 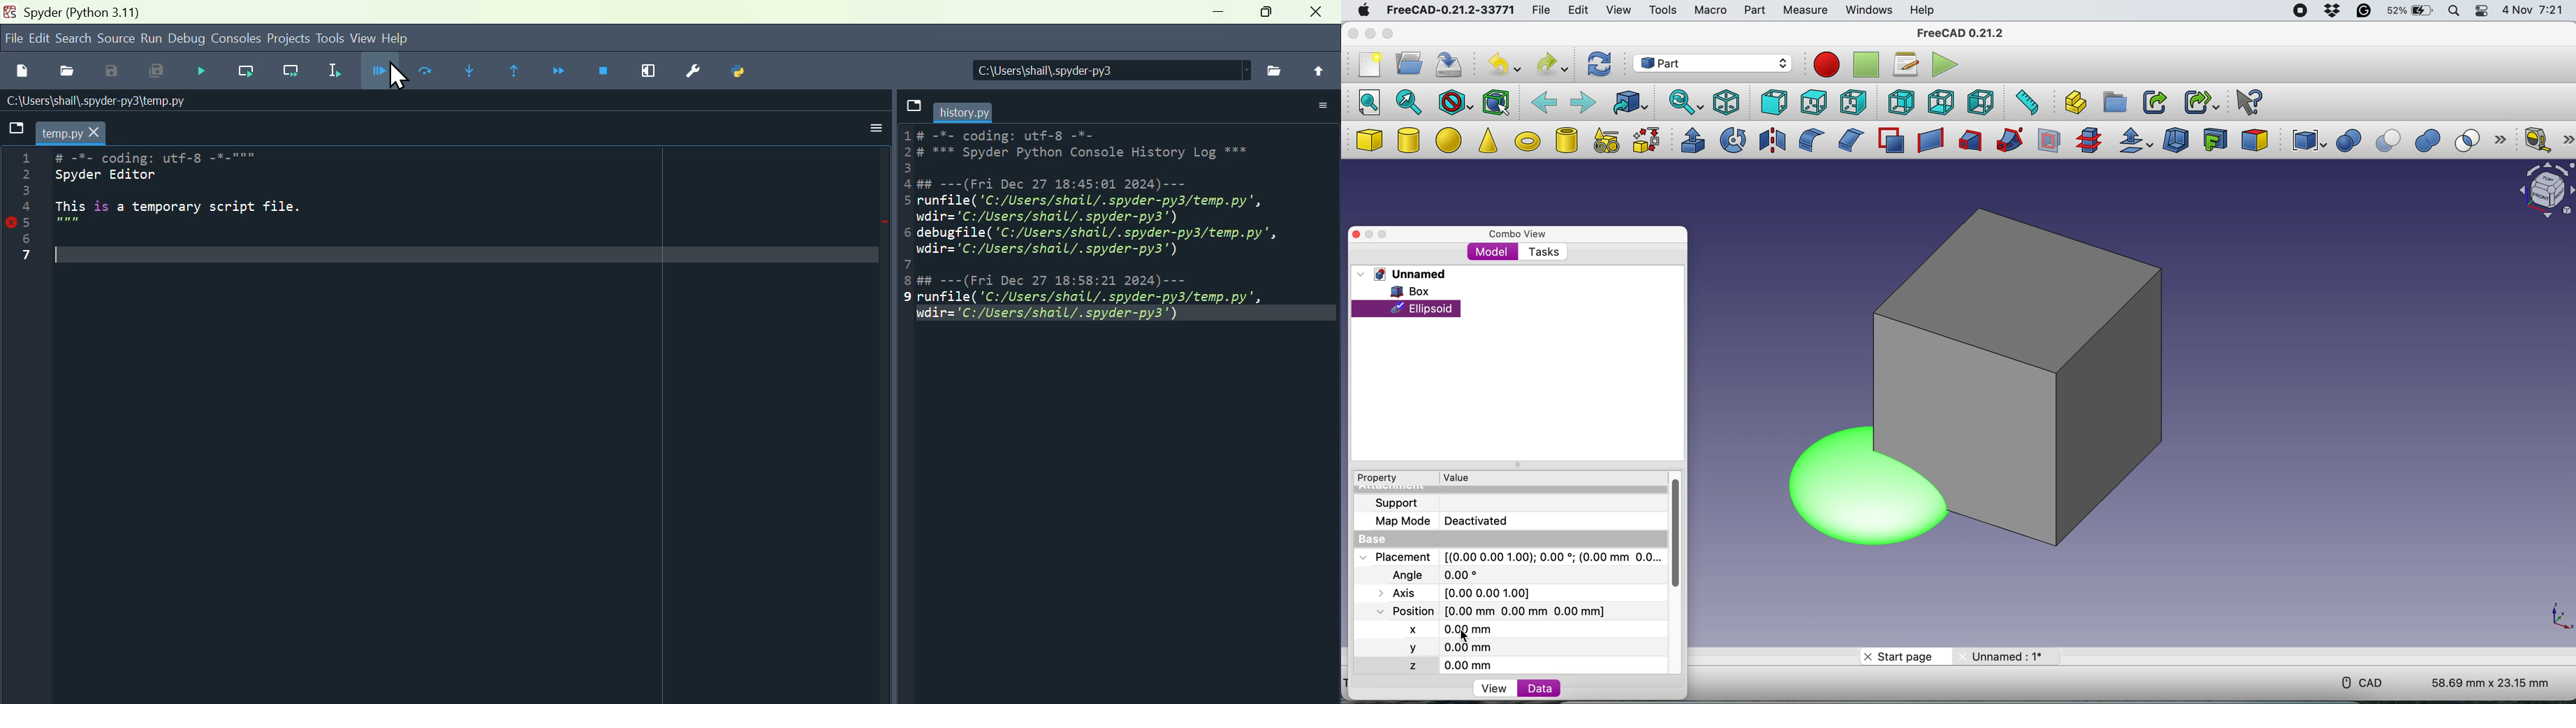 What do you see at coordinates (1849, 139) in the screenshot?
I see `chamfer` at bounding box center [1849, 139].